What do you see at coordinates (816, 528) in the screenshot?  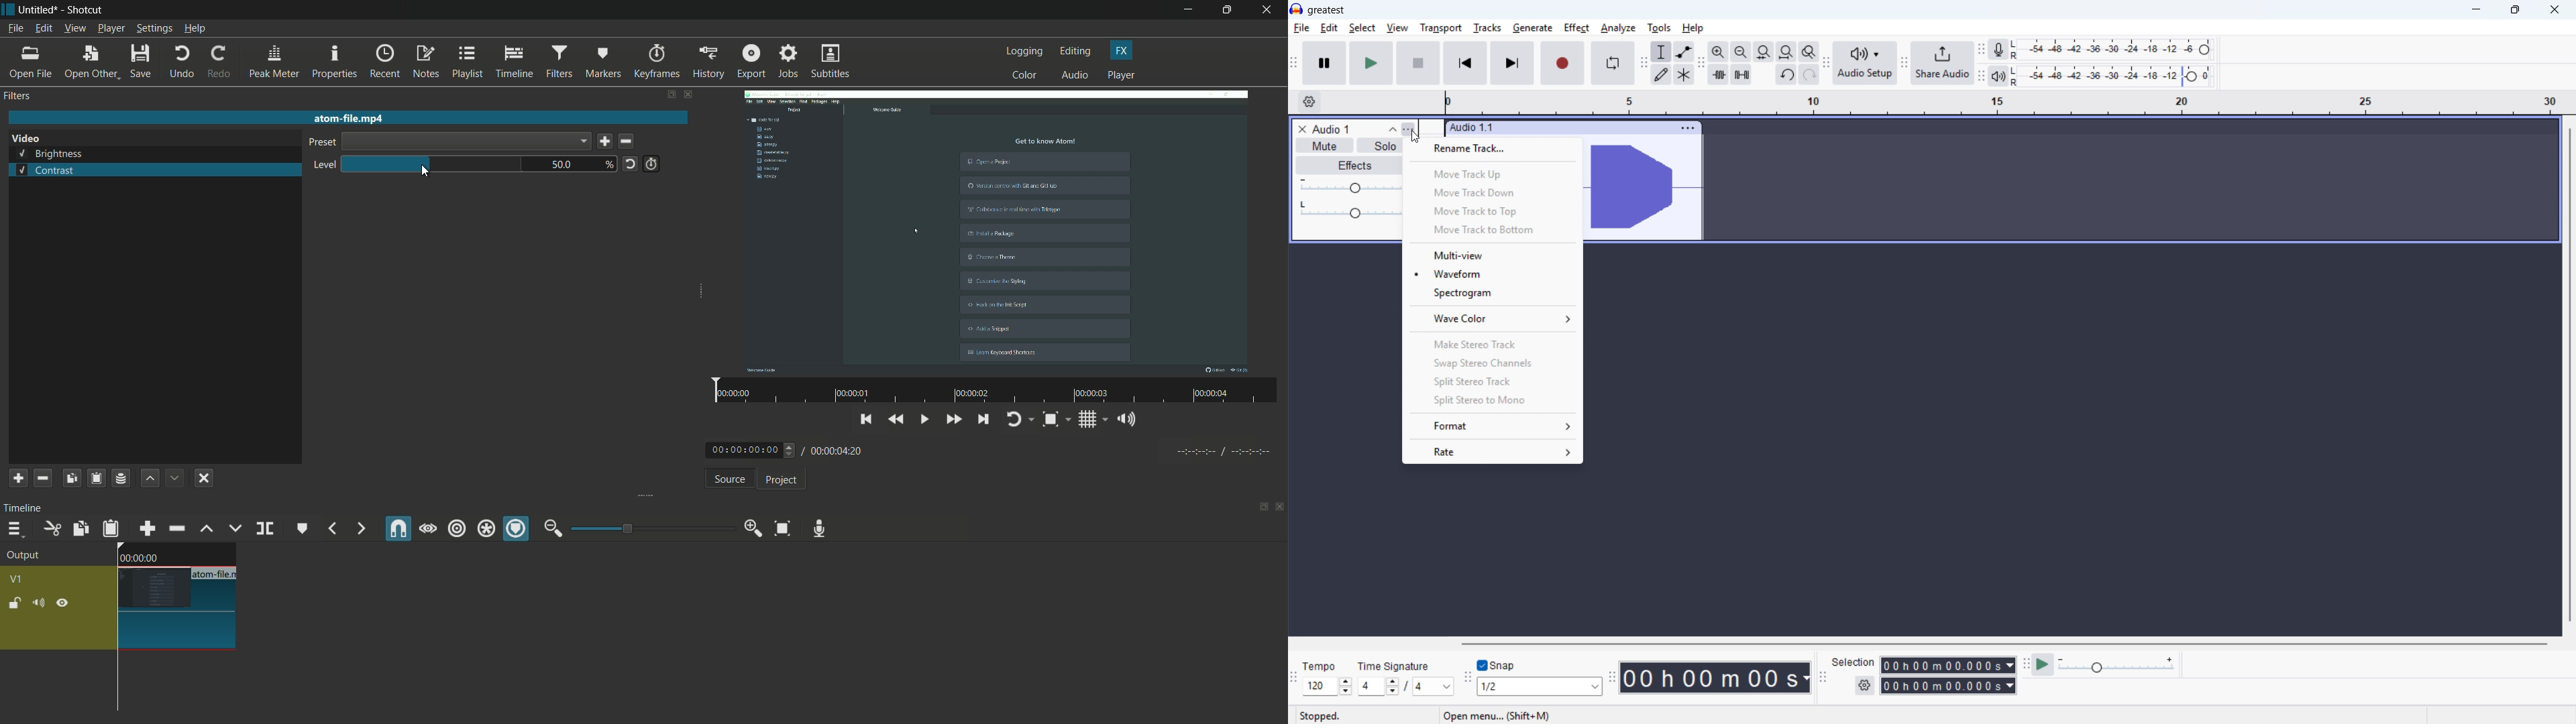 I see `record audio` at bounding box center [816, 528].